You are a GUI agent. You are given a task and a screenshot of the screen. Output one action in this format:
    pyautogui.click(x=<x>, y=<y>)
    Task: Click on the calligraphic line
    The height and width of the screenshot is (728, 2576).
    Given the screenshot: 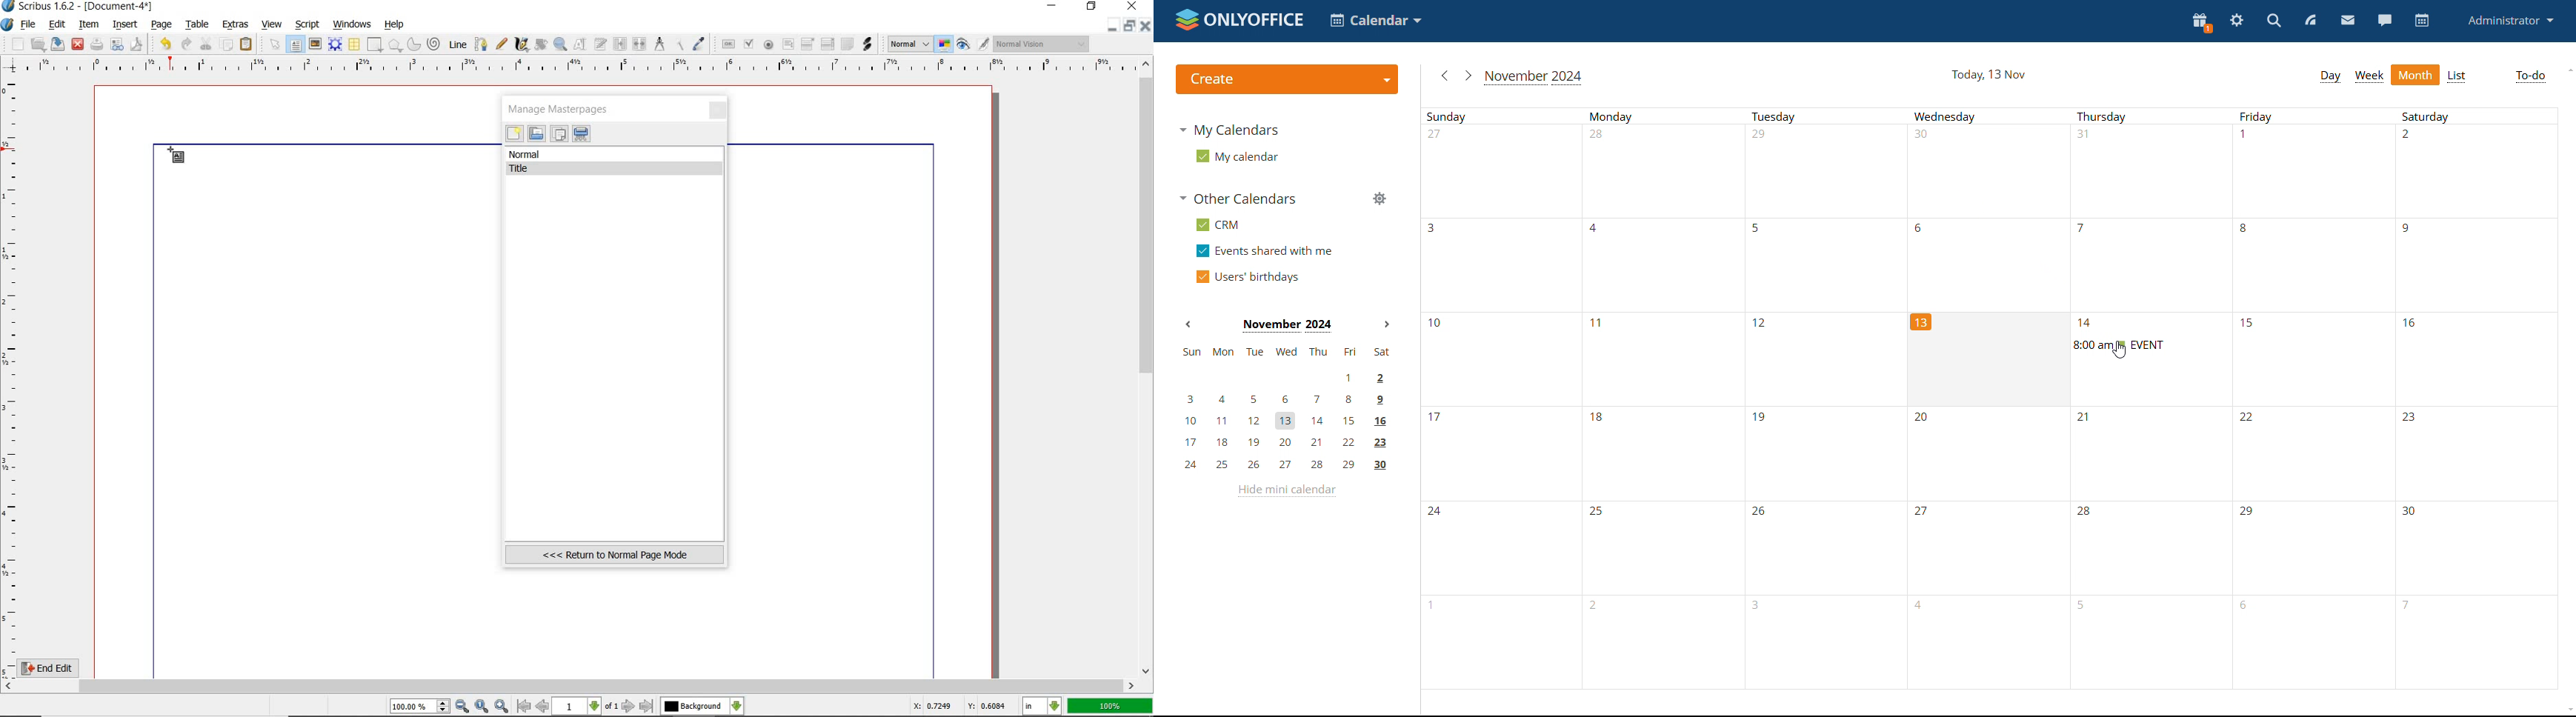 What is the action you would take?
    pyautogui.click(x=521, y=45)
    